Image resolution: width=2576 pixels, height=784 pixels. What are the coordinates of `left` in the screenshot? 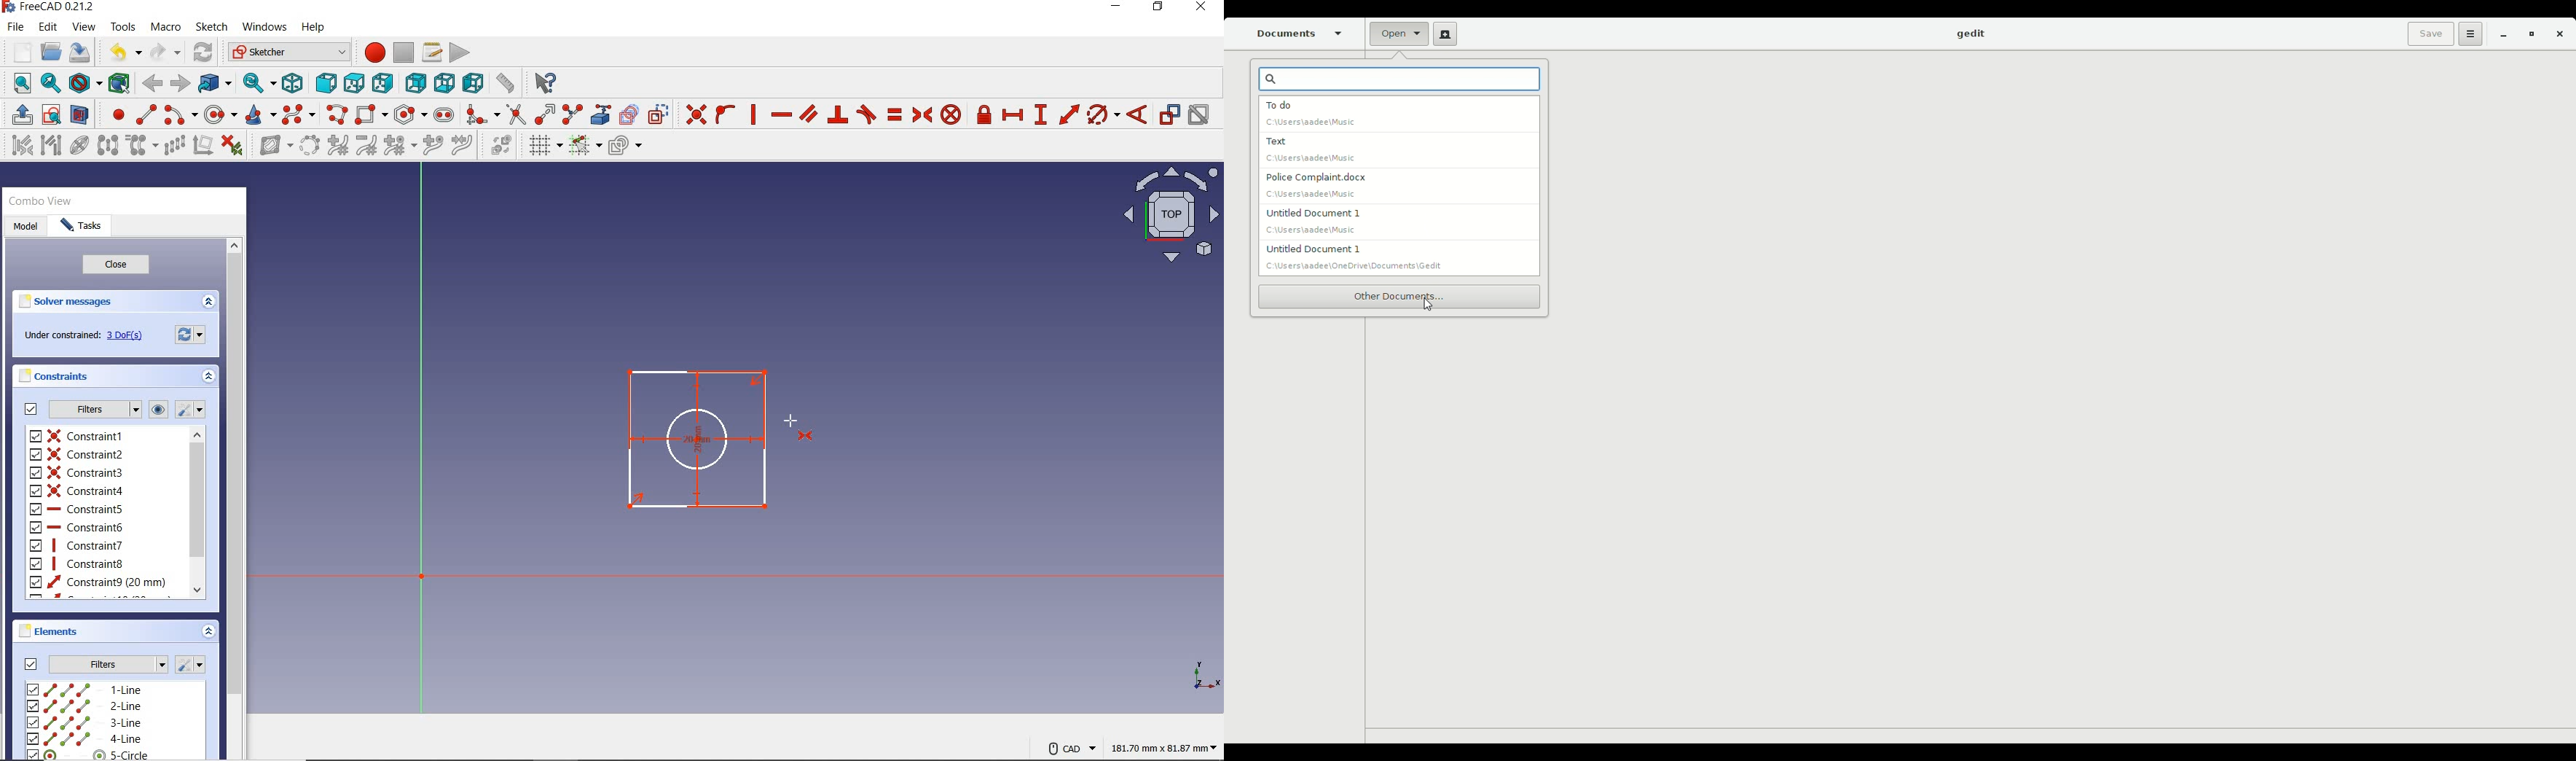 It's located at (473, 82).